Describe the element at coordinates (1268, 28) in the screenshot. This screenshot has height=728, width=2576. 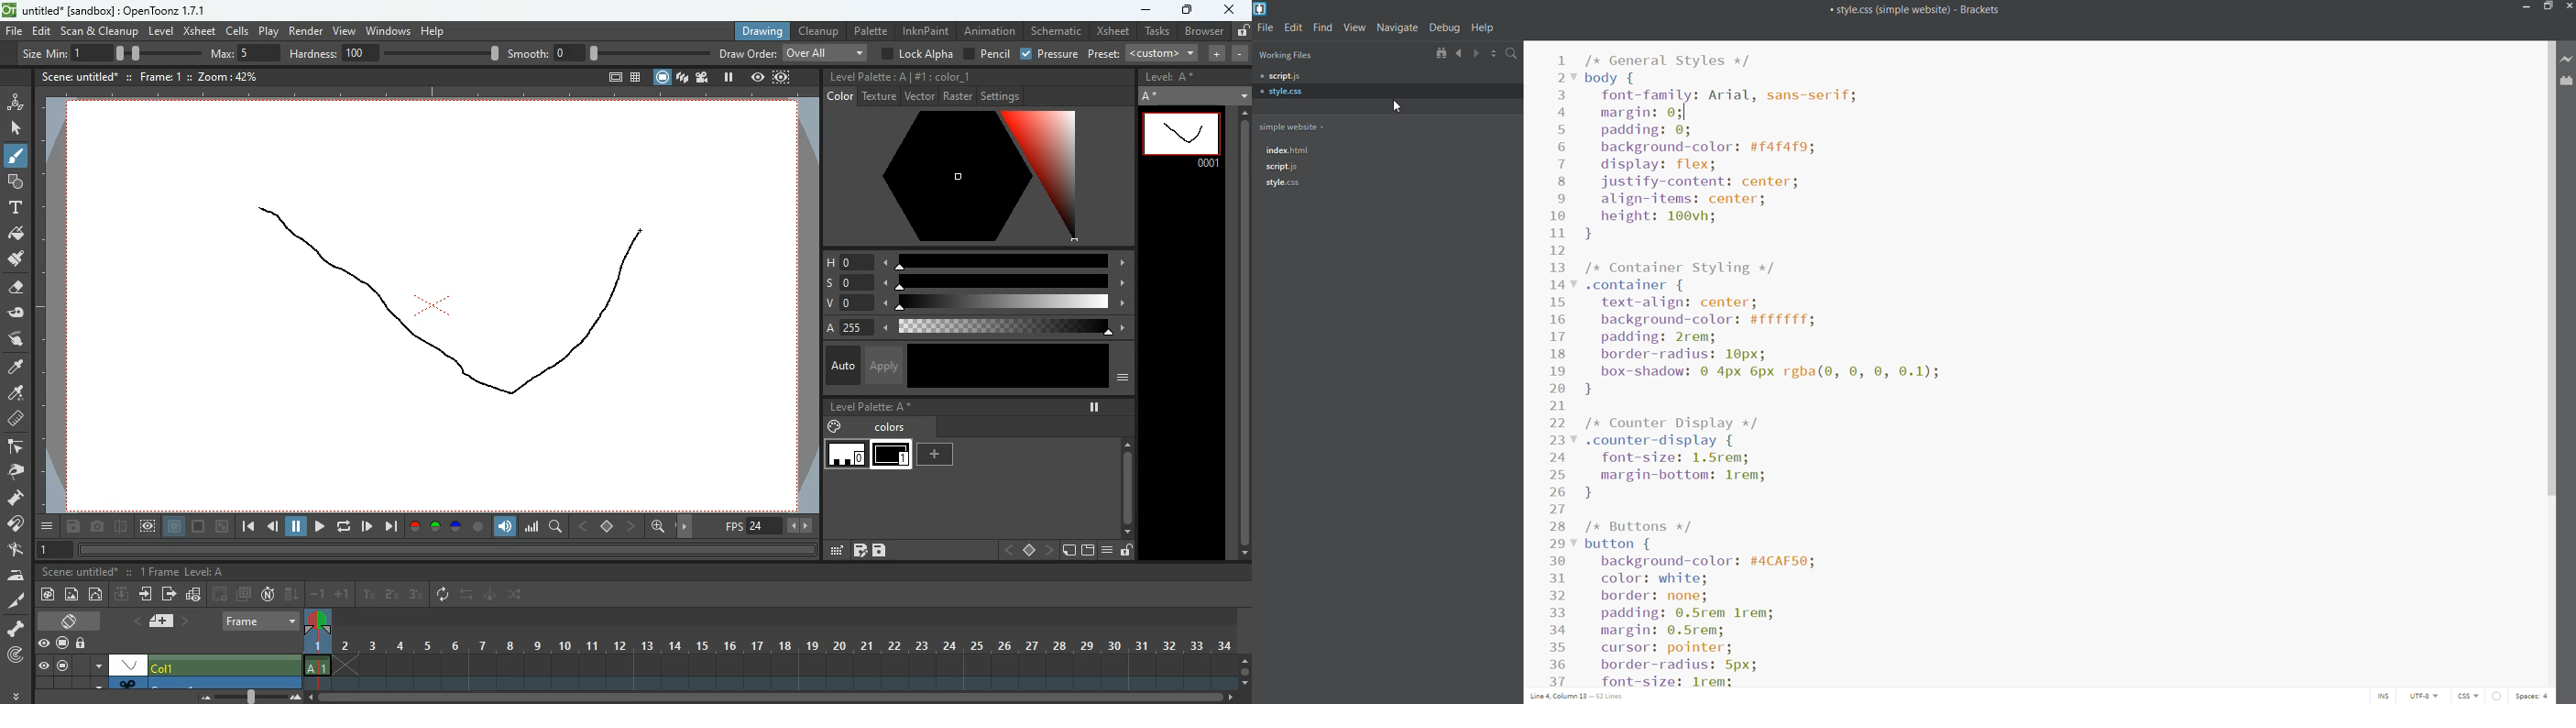
I see `file` at that location.